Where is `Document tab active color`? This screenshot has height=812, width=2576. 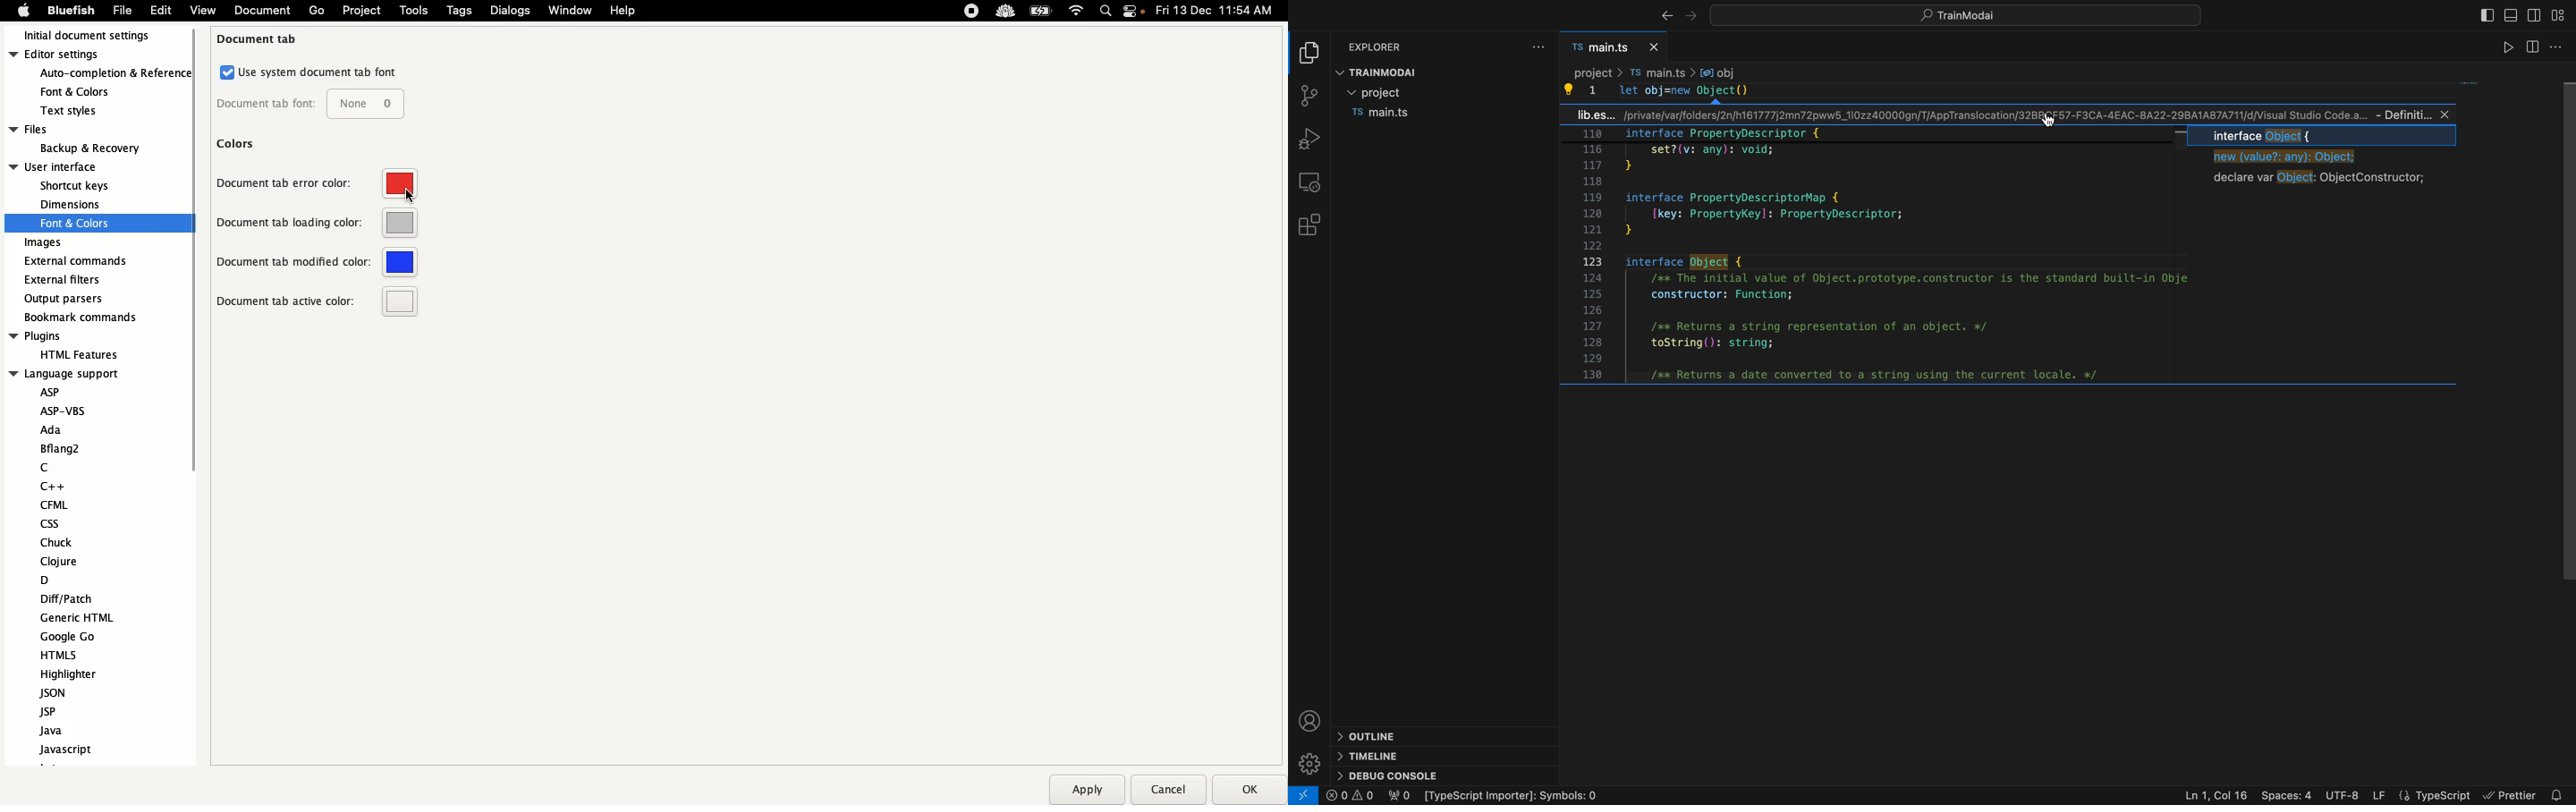
Document tab active color is located at coordinates (318, 301).